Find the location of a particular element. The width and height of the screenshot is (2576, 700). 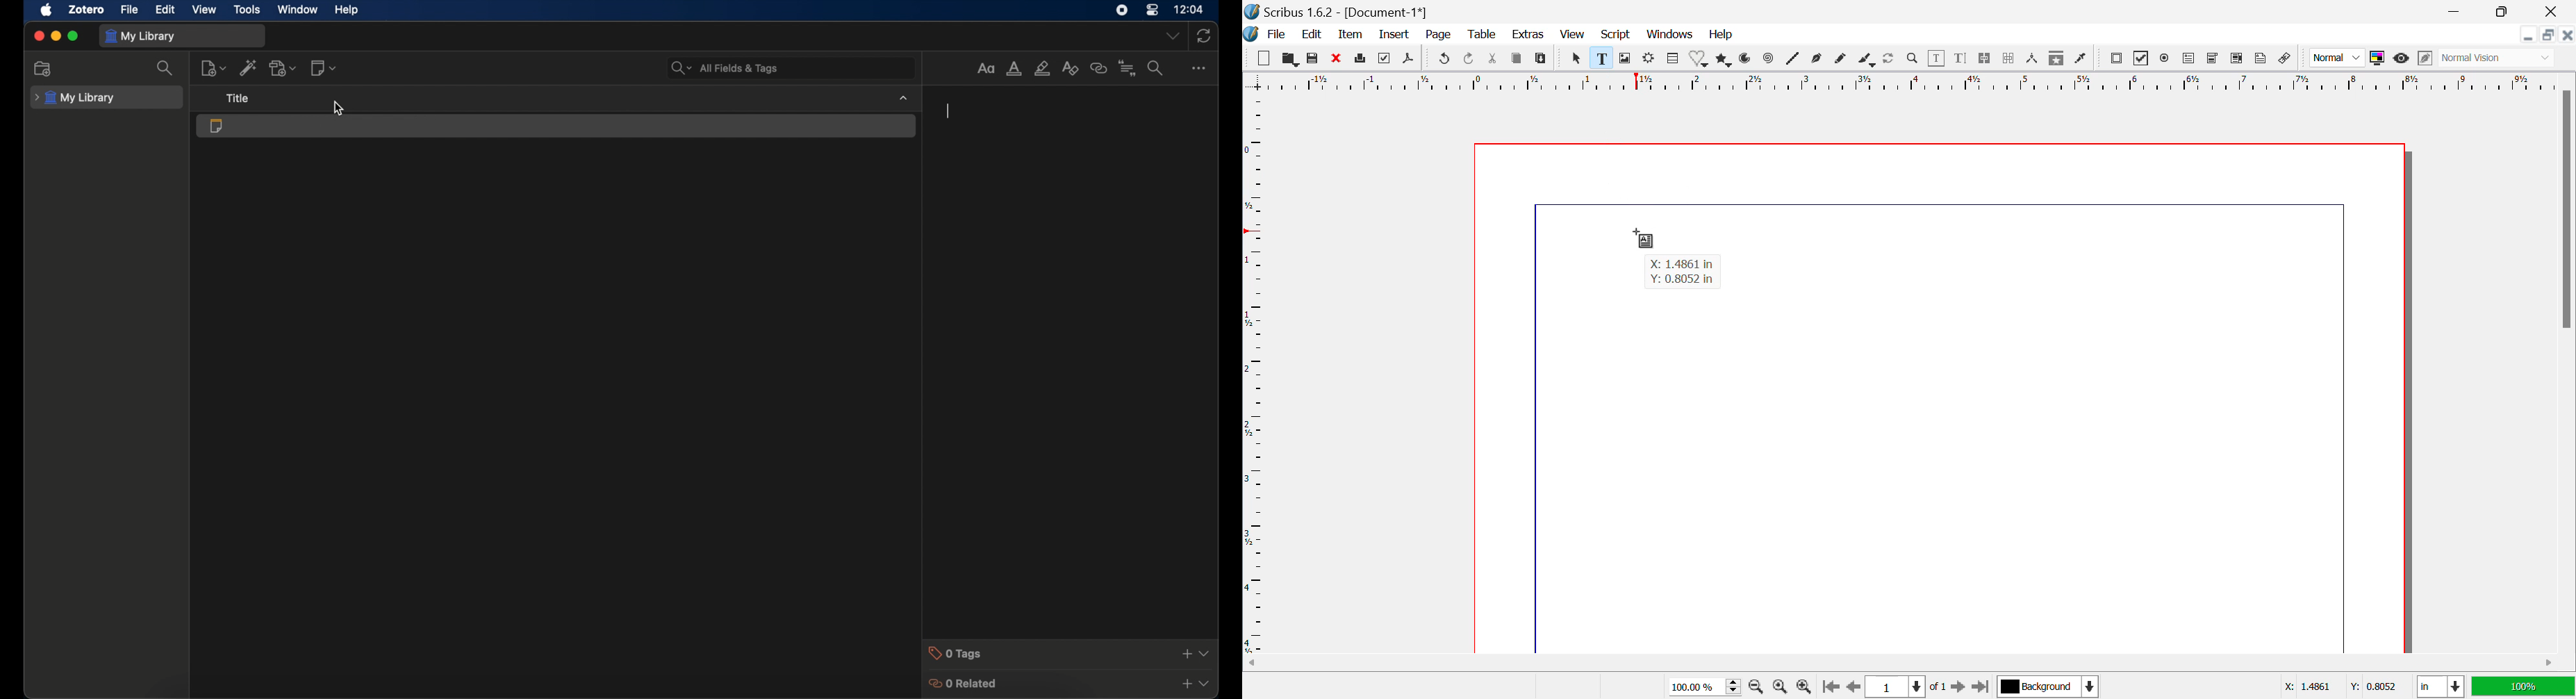

Next Page is located at coordinates (1959, 686).